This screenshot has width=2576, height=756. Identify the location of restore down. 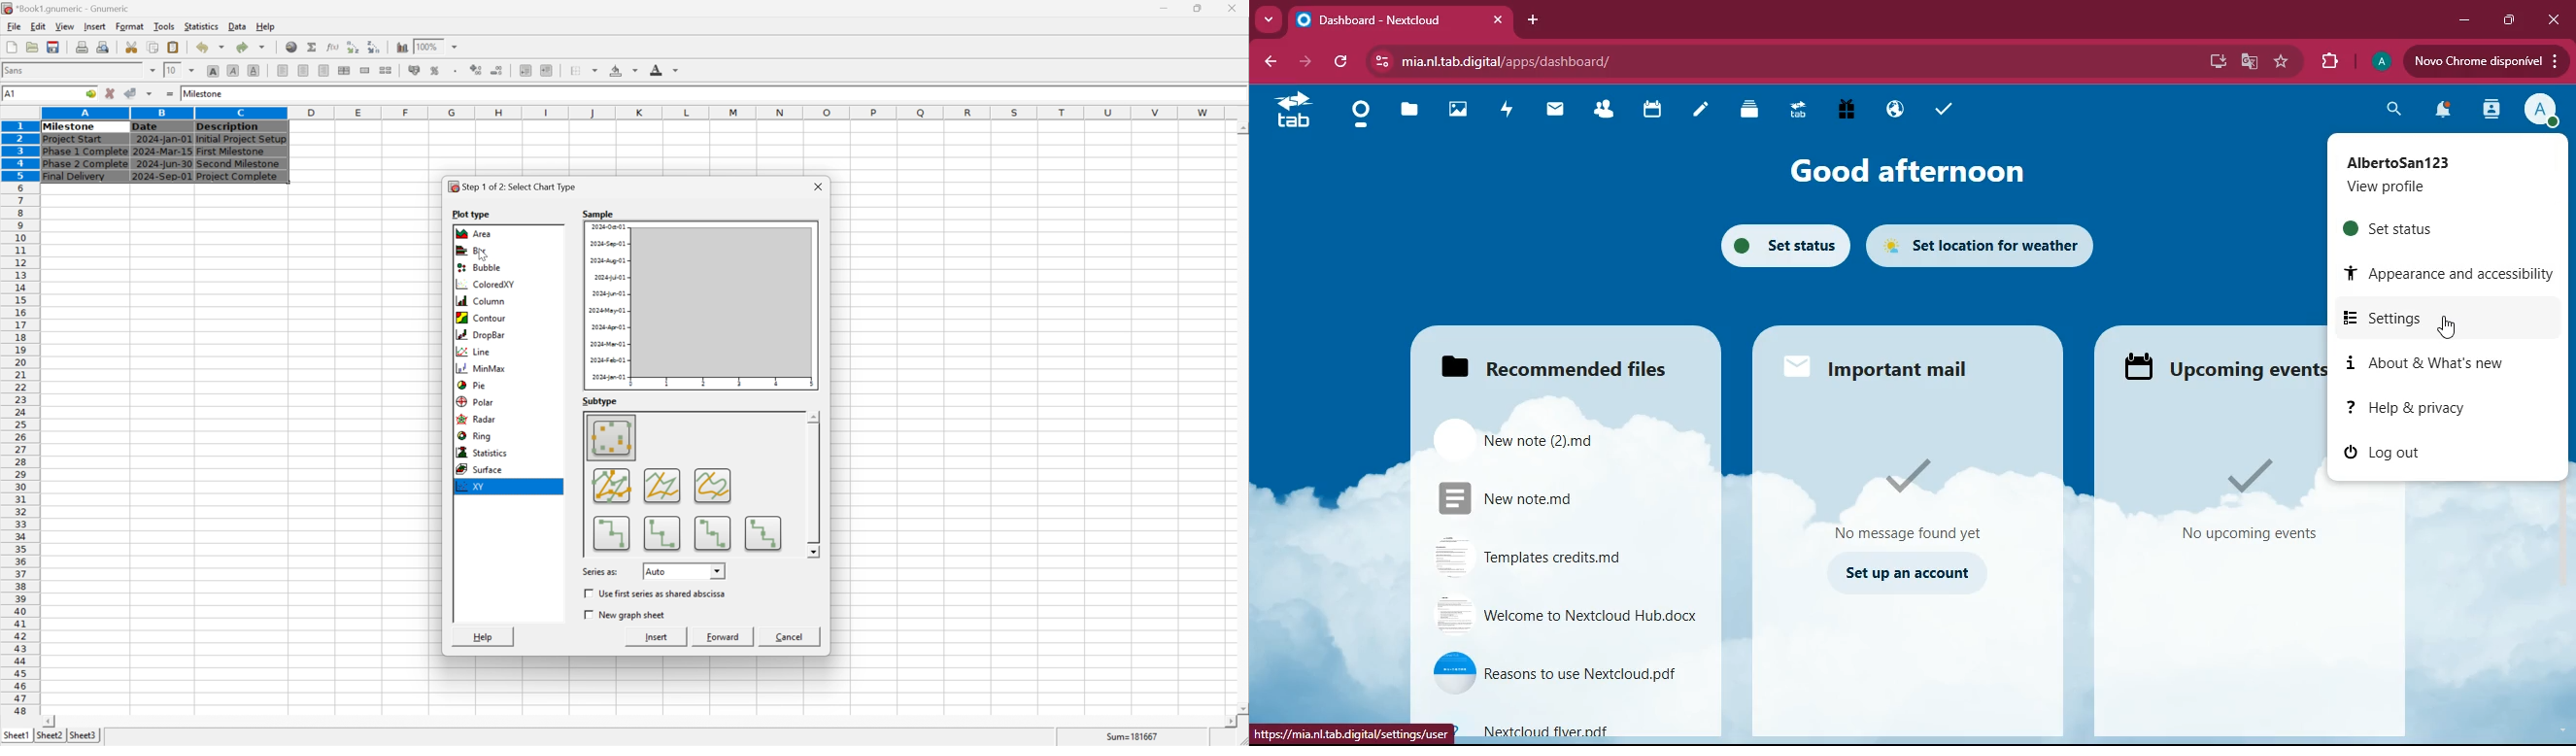
(1201, 8).